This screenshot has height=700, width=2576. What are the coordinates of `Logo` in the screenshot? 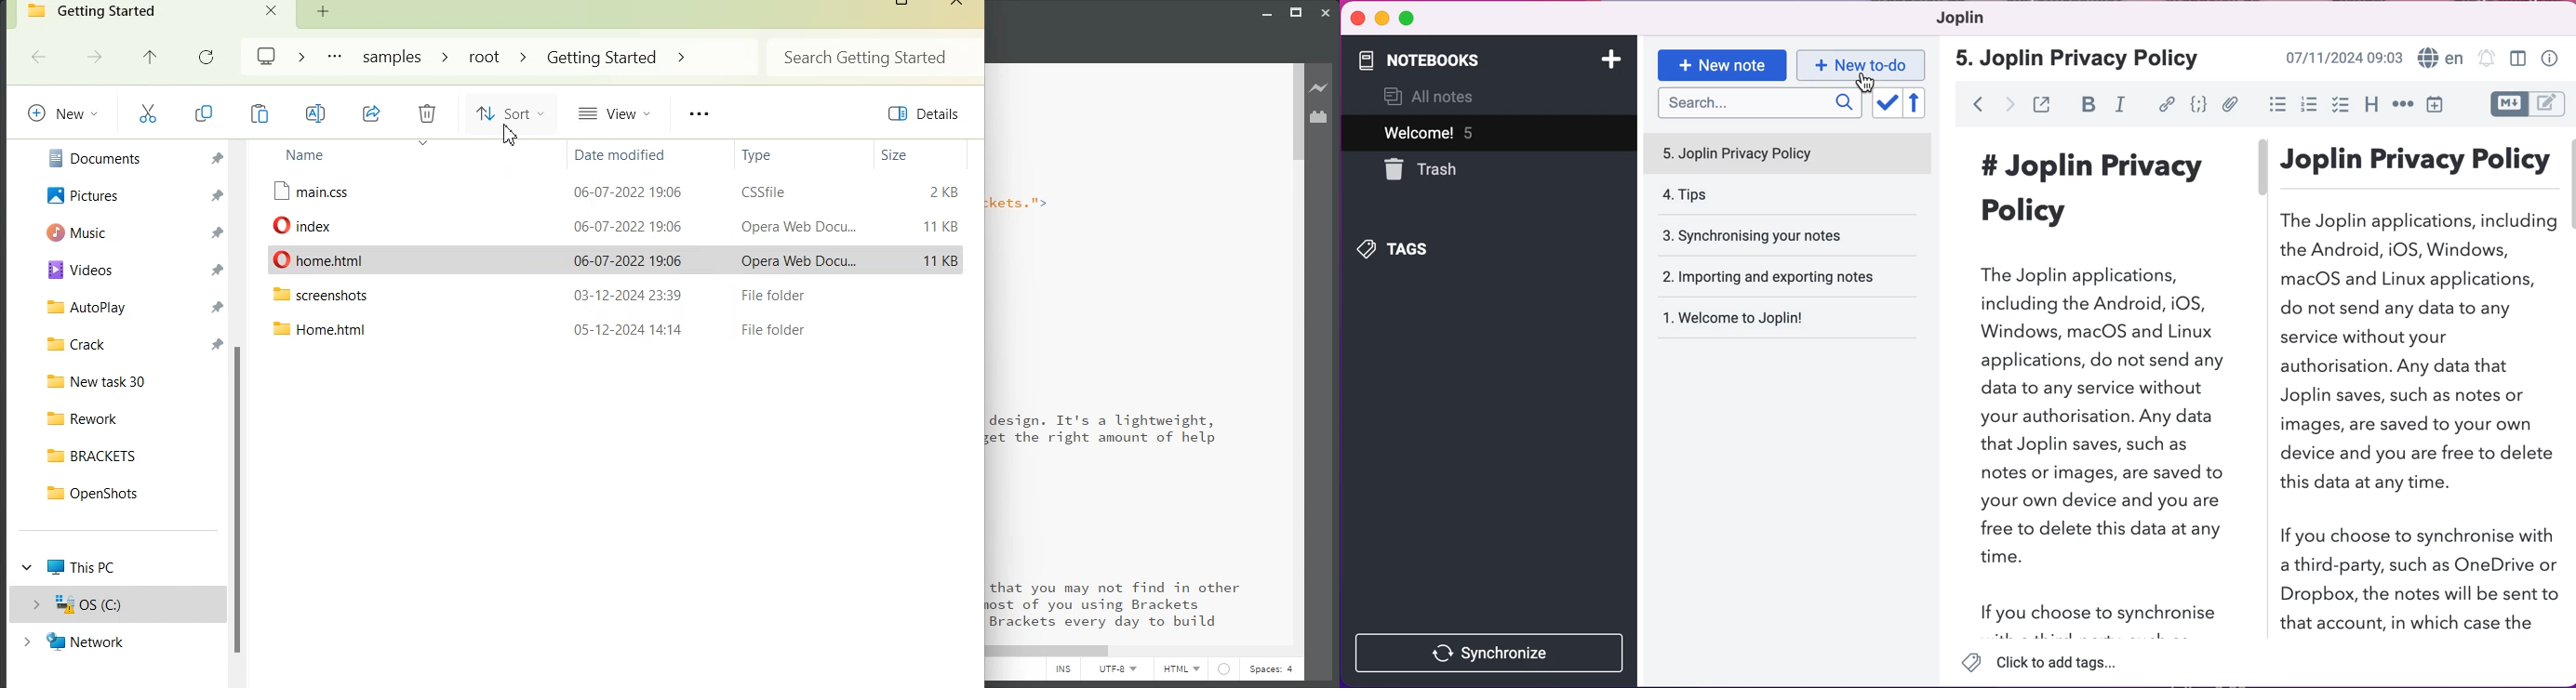 It's located at (268, 56).